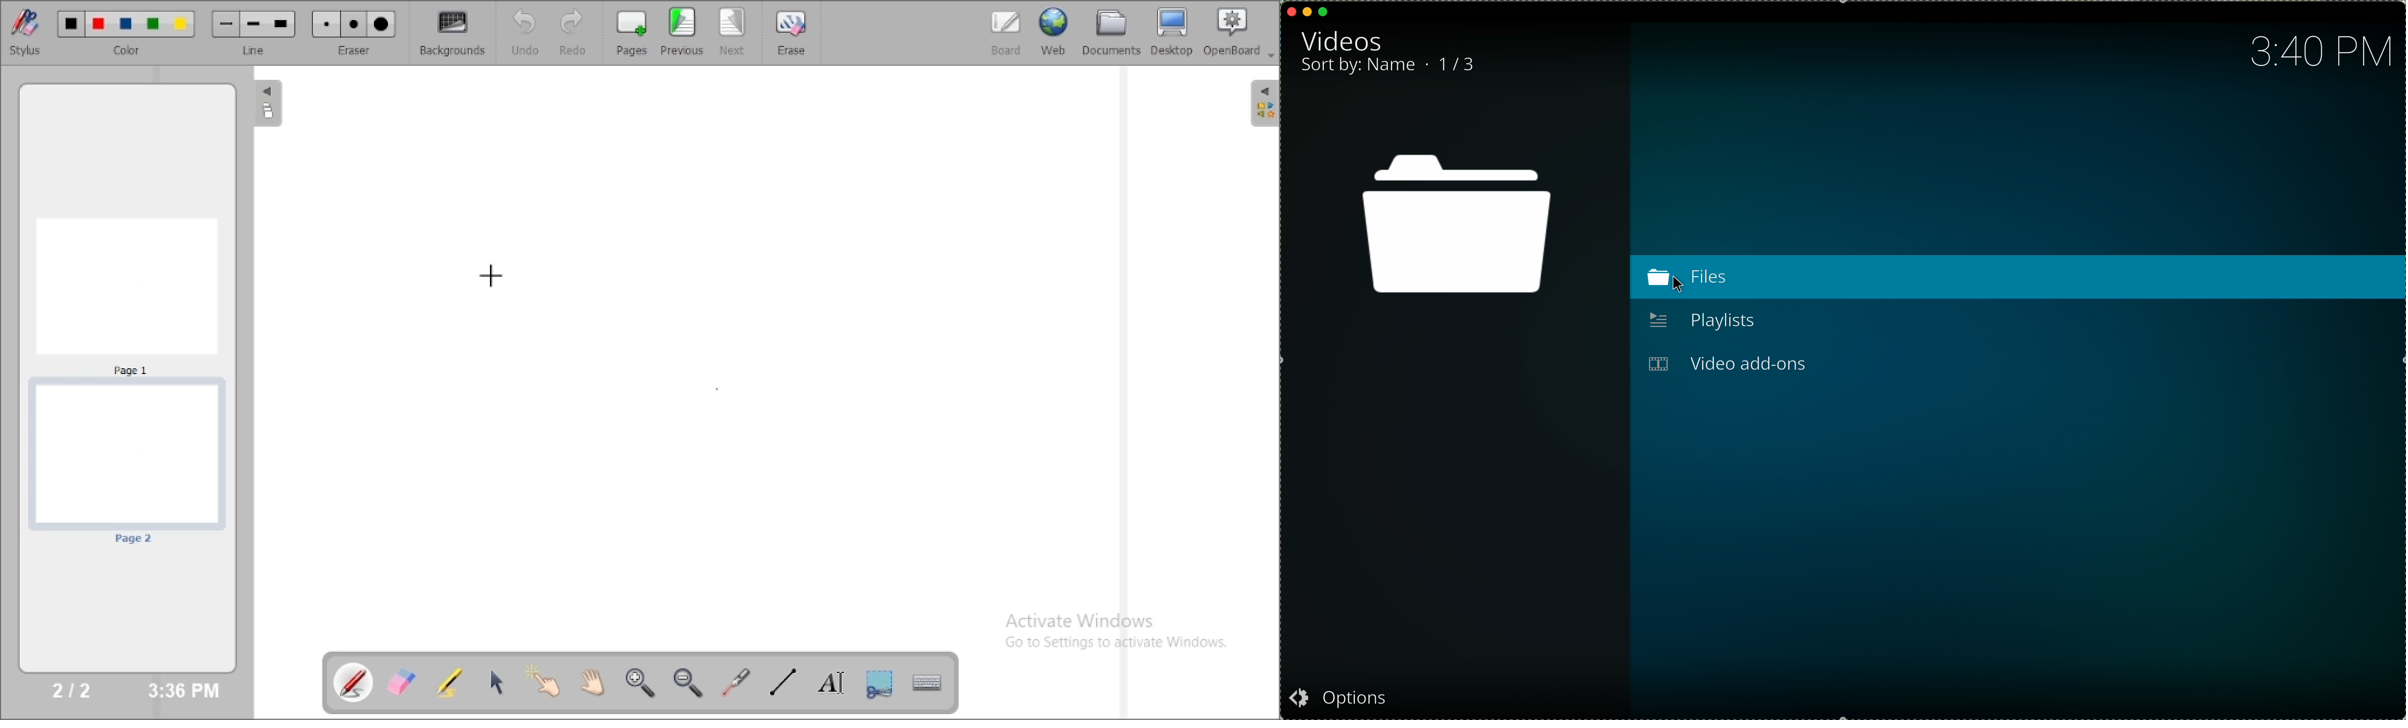  What do you see at coordinates (1457, 226) in the screenshot?
I see `folder icon` at bounding box center [1457, 226].